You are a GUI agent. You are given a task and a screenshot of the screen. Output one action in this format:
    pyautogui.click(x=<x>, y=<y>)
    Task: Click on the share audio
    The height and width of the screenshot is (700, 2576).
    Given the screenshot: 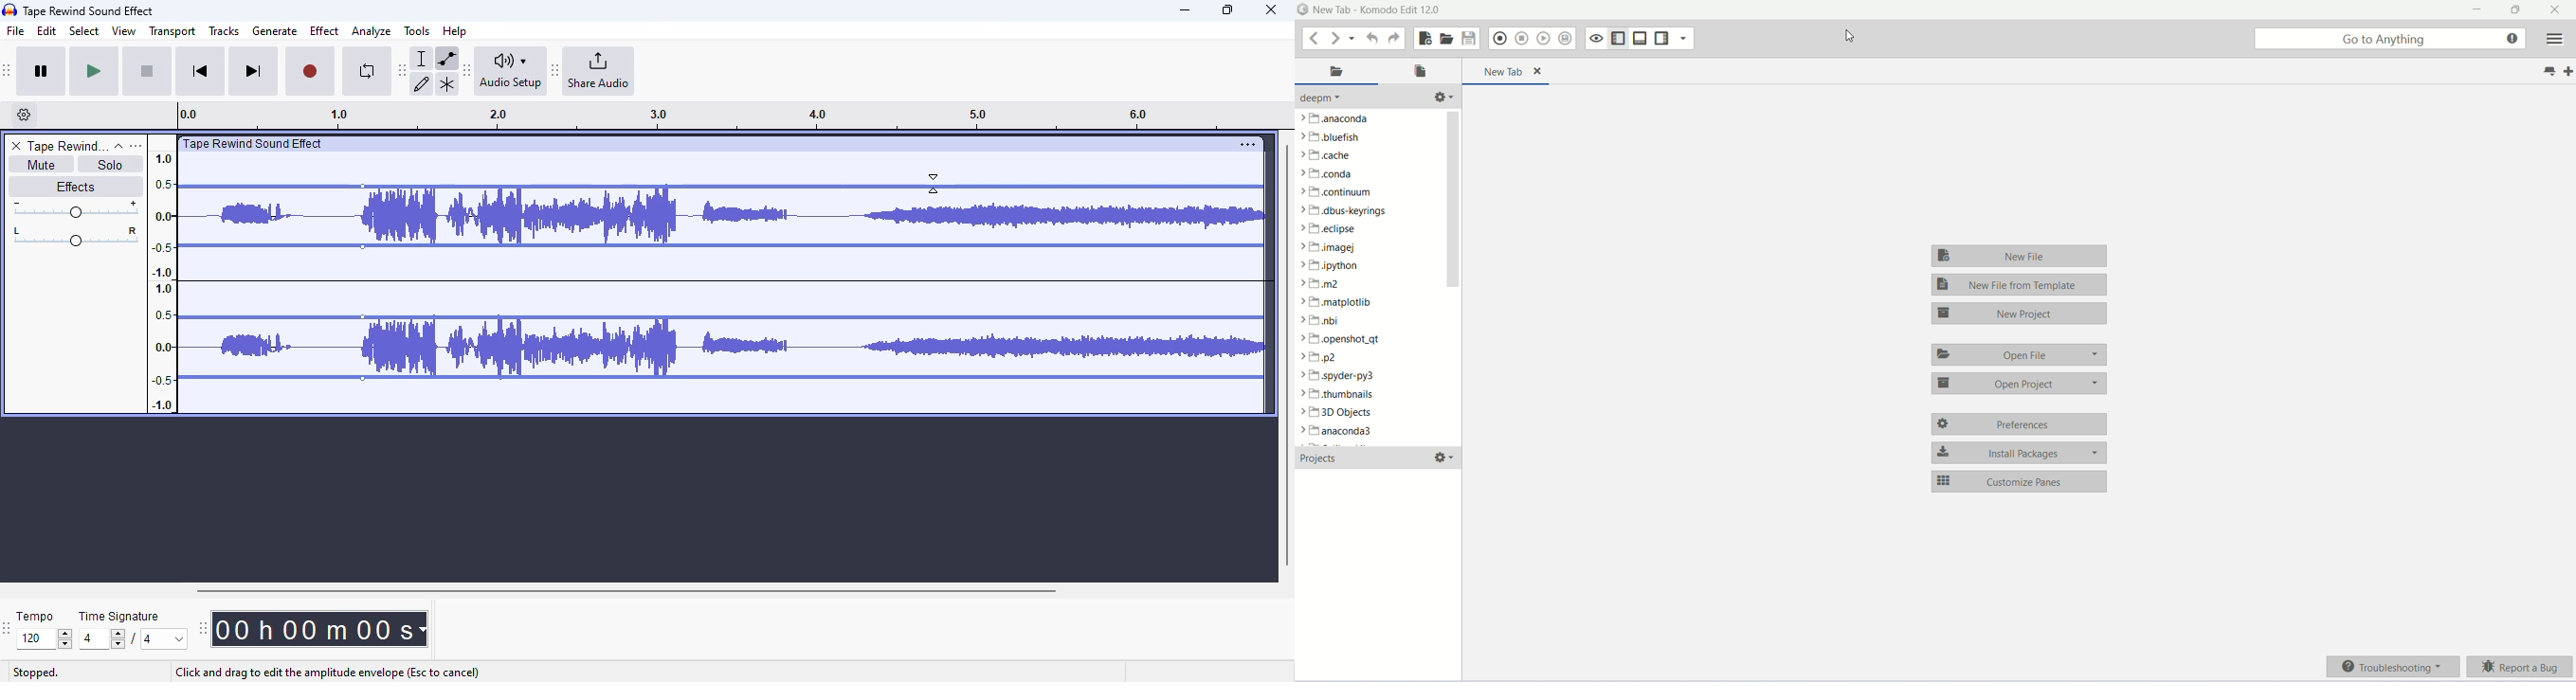 What is the action you would take?
    pyautogui.click(x=600, y=71)
    